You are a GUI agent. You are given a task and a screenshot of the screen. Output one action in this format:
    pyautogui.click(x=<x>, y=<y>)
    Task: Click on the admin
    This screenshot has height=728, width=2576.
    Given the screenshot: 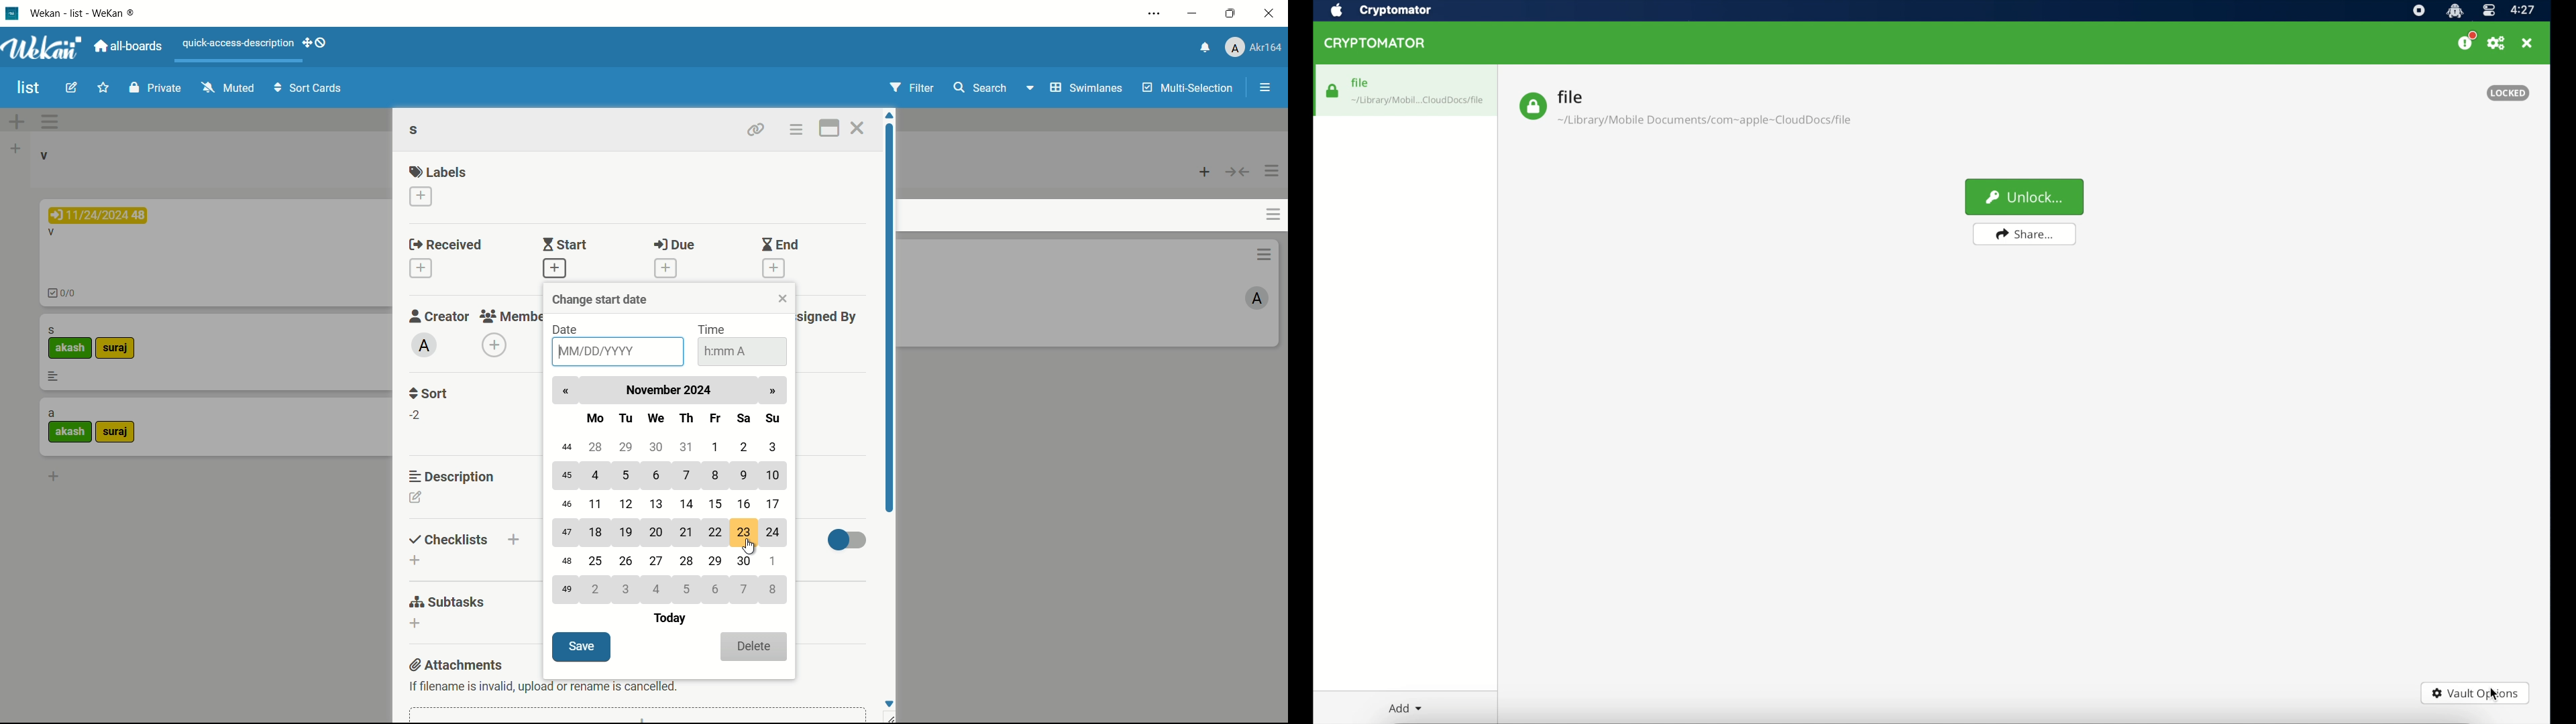 What is the action you would take?
    pyautogui.click(x=1256, y=299)
    